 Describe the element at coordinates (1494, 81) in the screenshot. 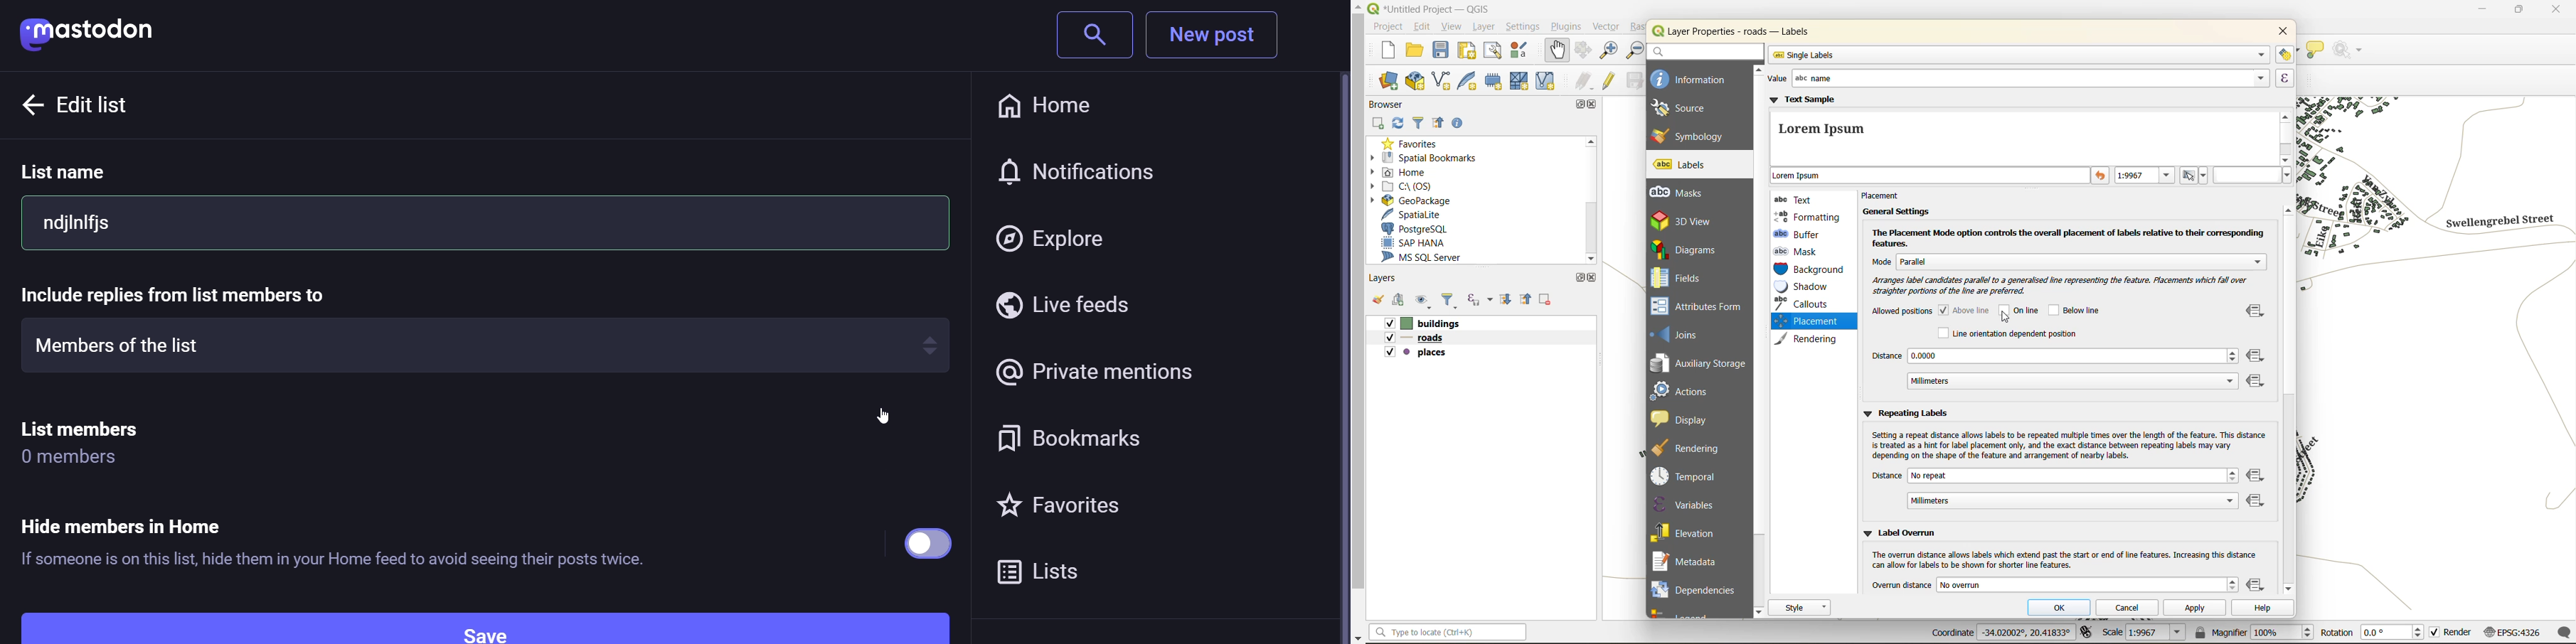

I see `temporary scratch layer` at that location.